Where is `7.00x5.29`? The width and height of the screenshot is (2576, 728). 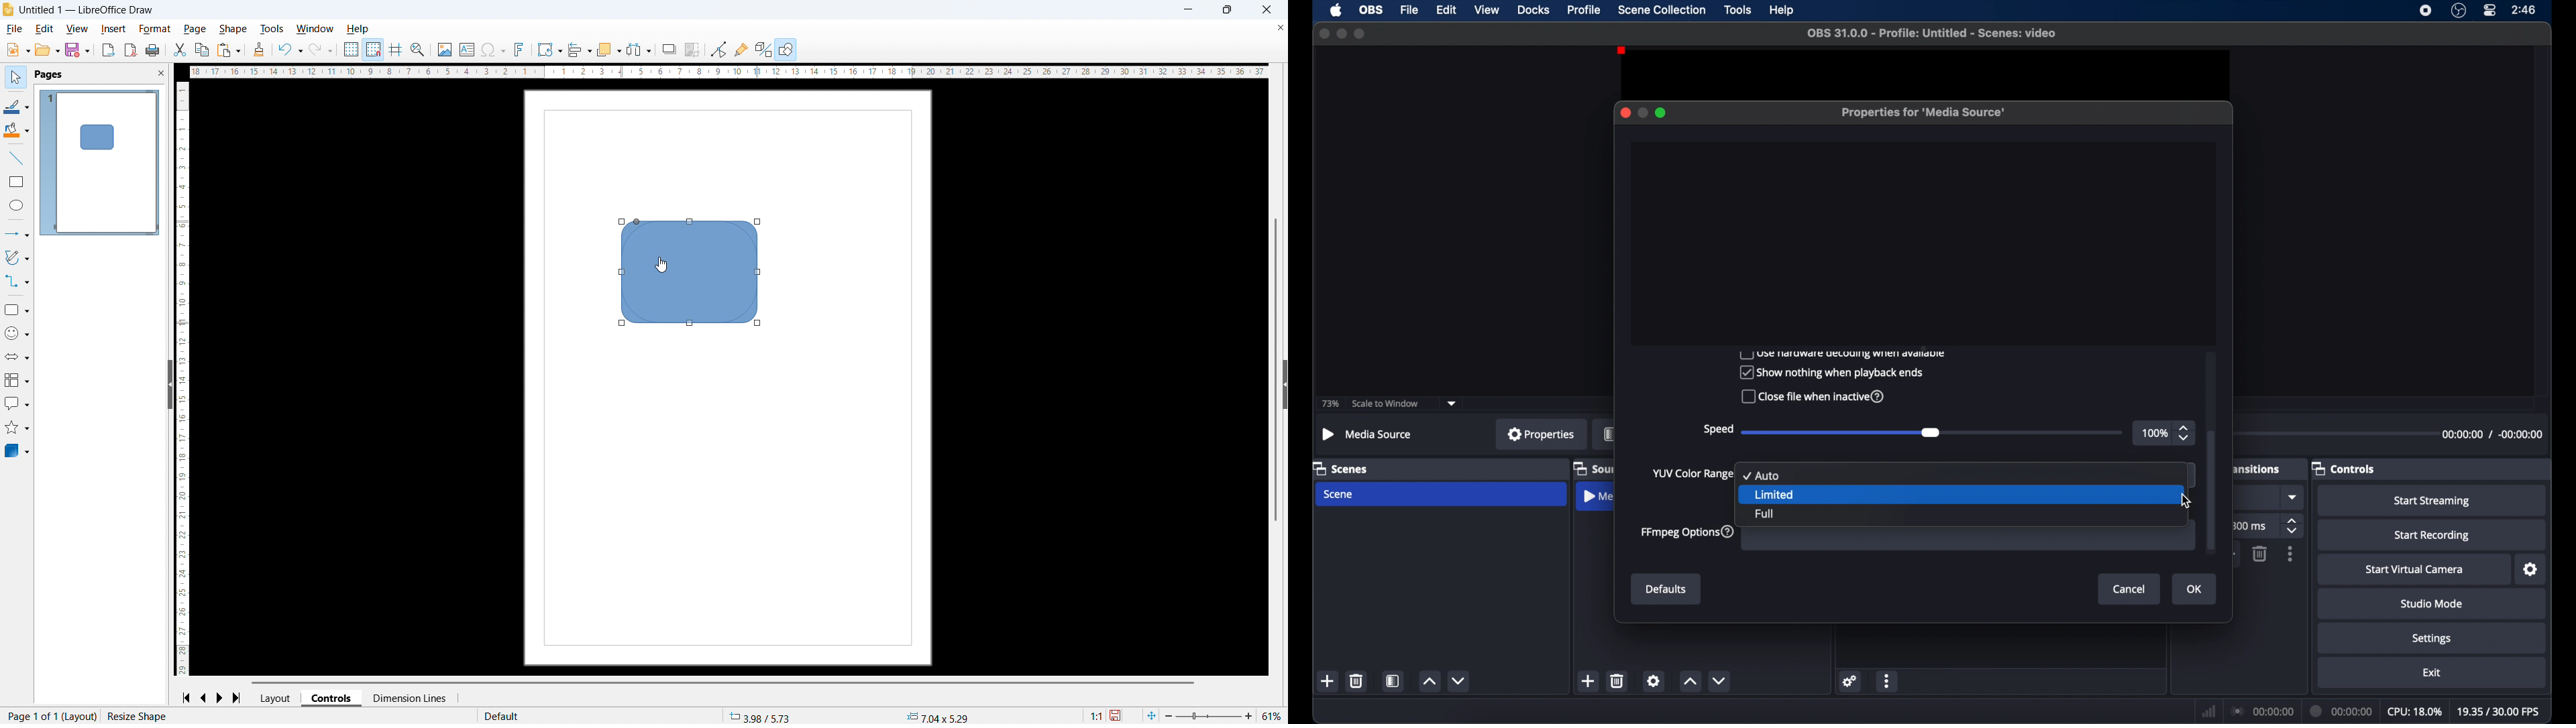
7.00x5.29 is located at coordinates (937, 717).